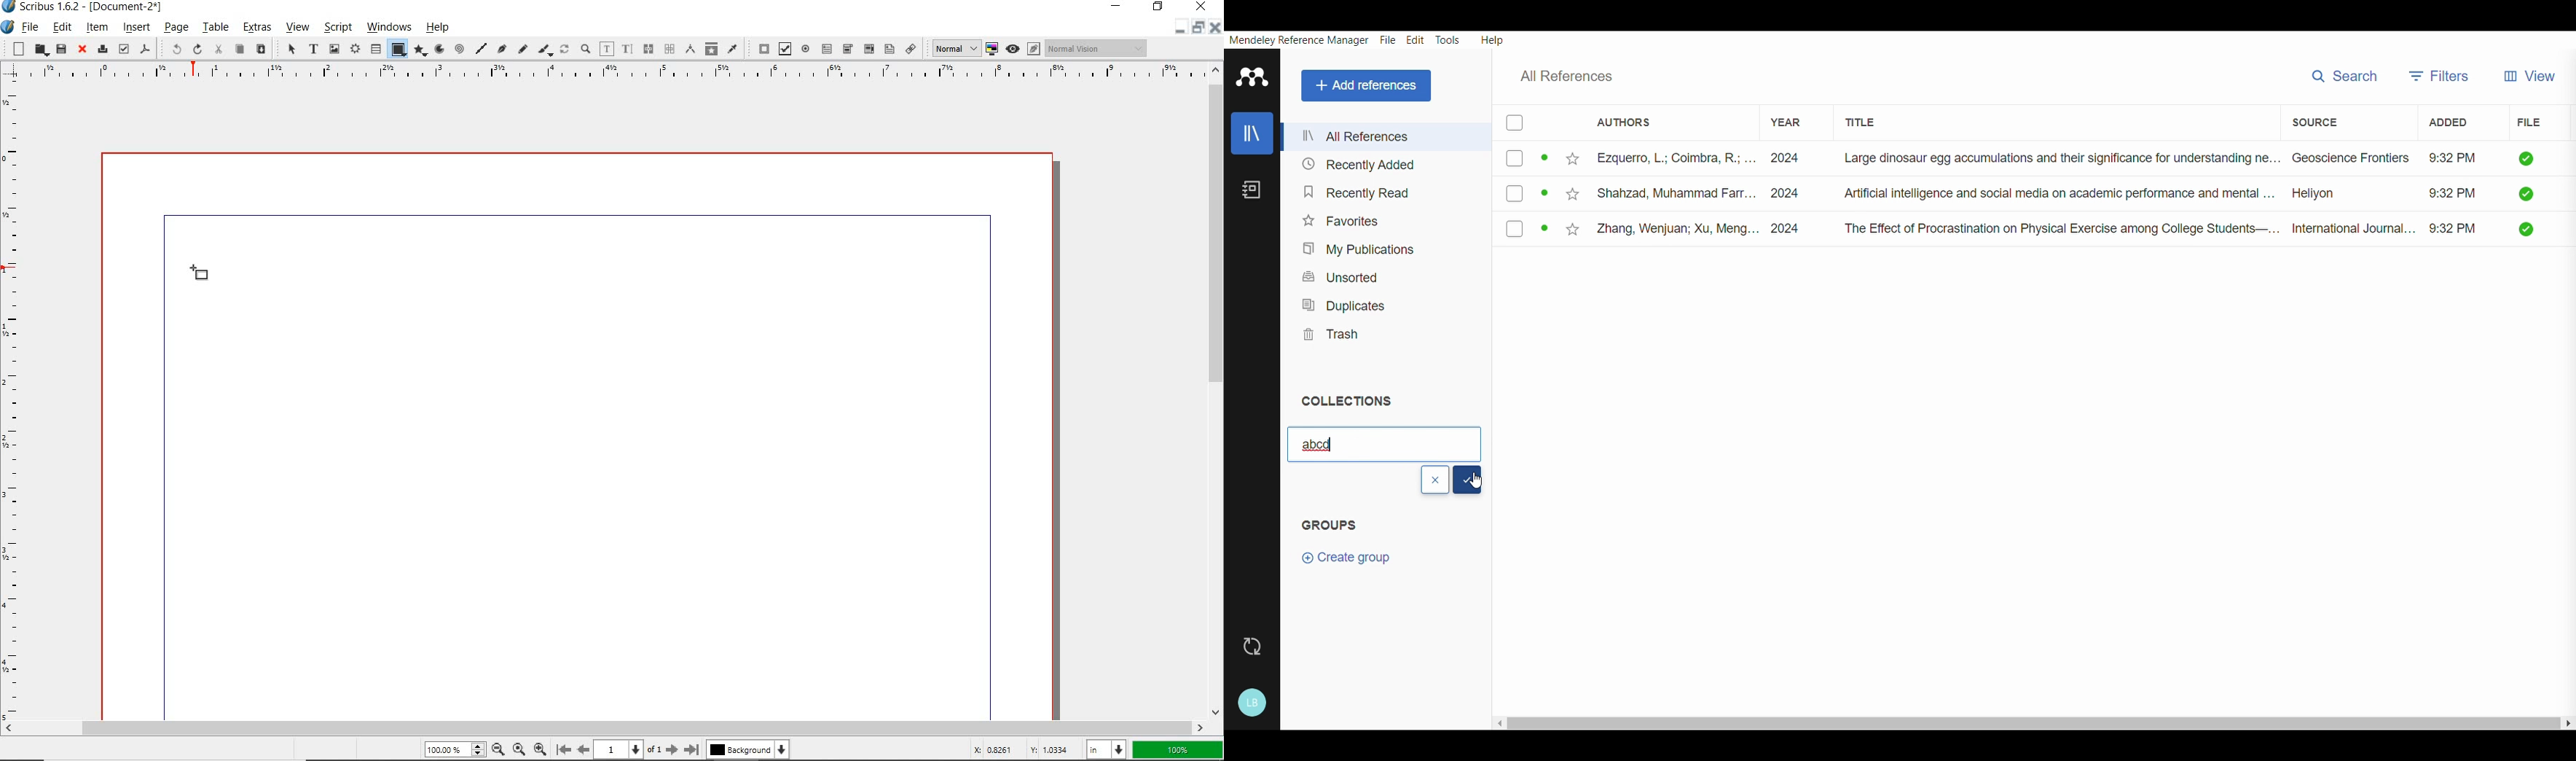 The image size is (2576, 784). What do you see at coordinates (1346, 277) in the screenshot?
I see `Unsorted` at bounding box center [1346, 277].